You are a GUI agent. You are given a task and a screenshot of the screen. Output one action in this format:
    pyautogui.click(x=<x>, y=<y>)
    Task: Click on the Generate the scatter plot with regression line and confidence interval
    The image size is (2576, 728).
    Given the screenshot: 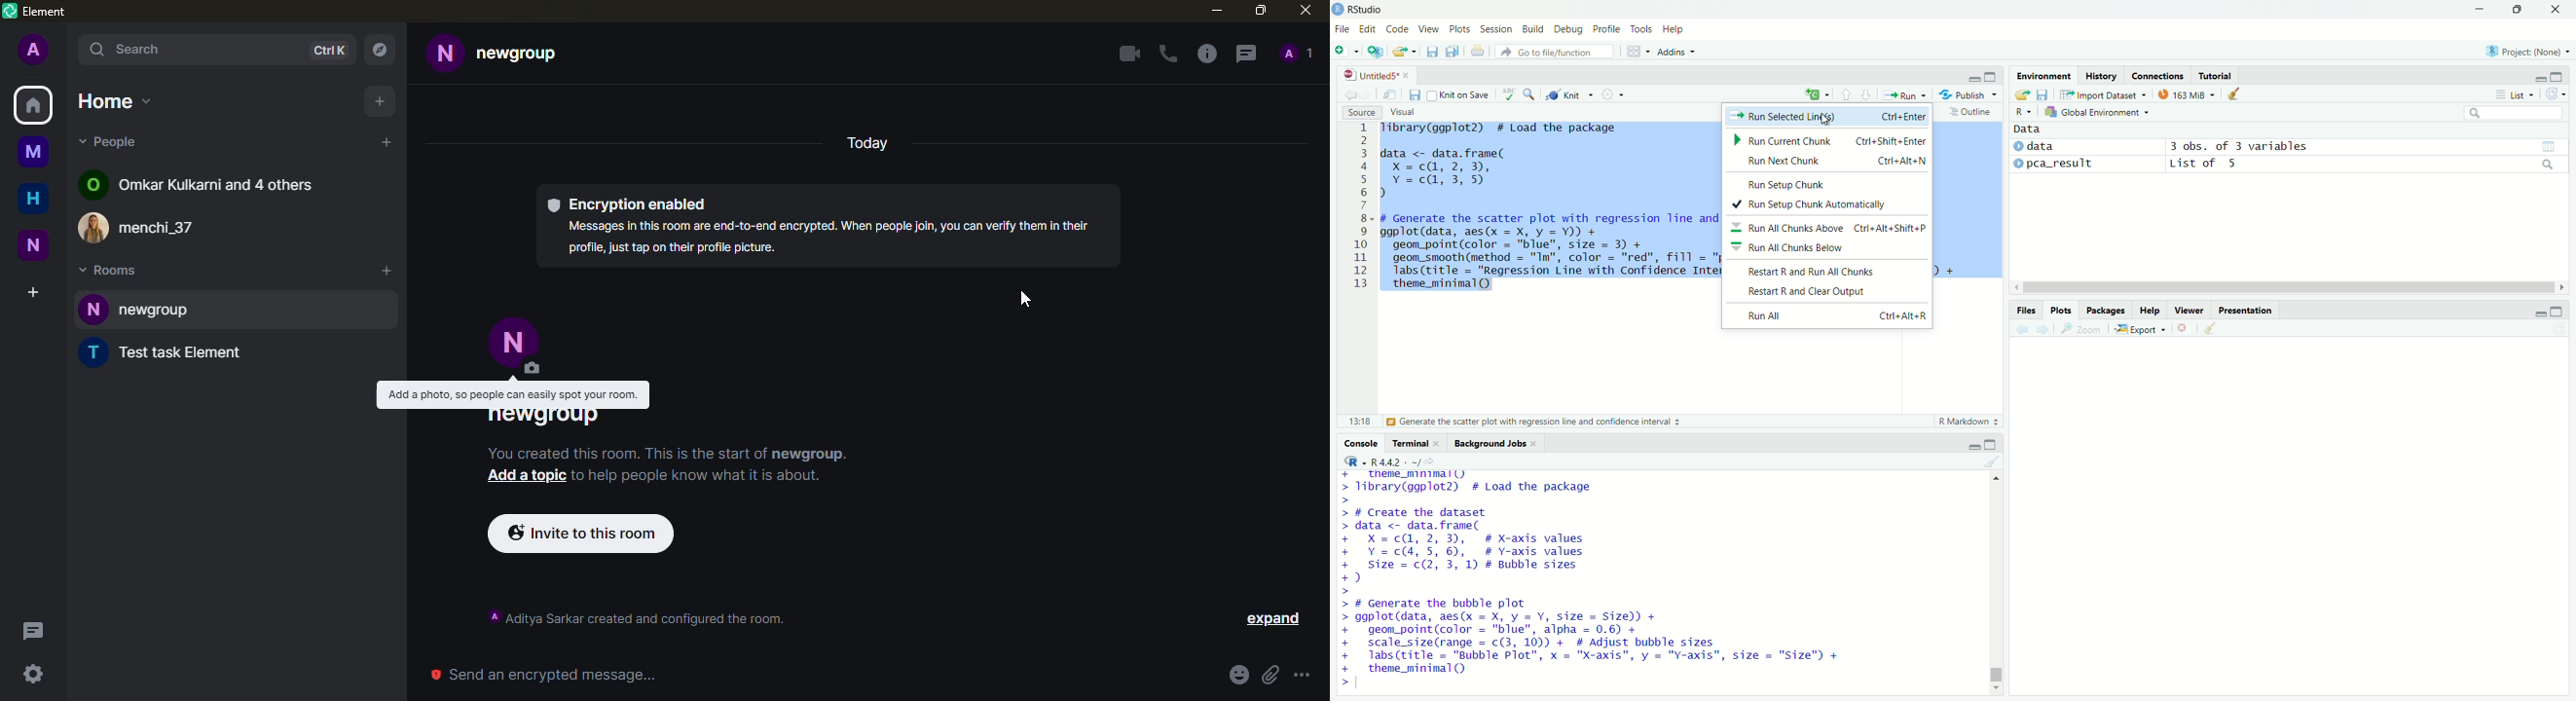 What is the action you would take?
    pyautogui.click(x=1534, y=421)
    